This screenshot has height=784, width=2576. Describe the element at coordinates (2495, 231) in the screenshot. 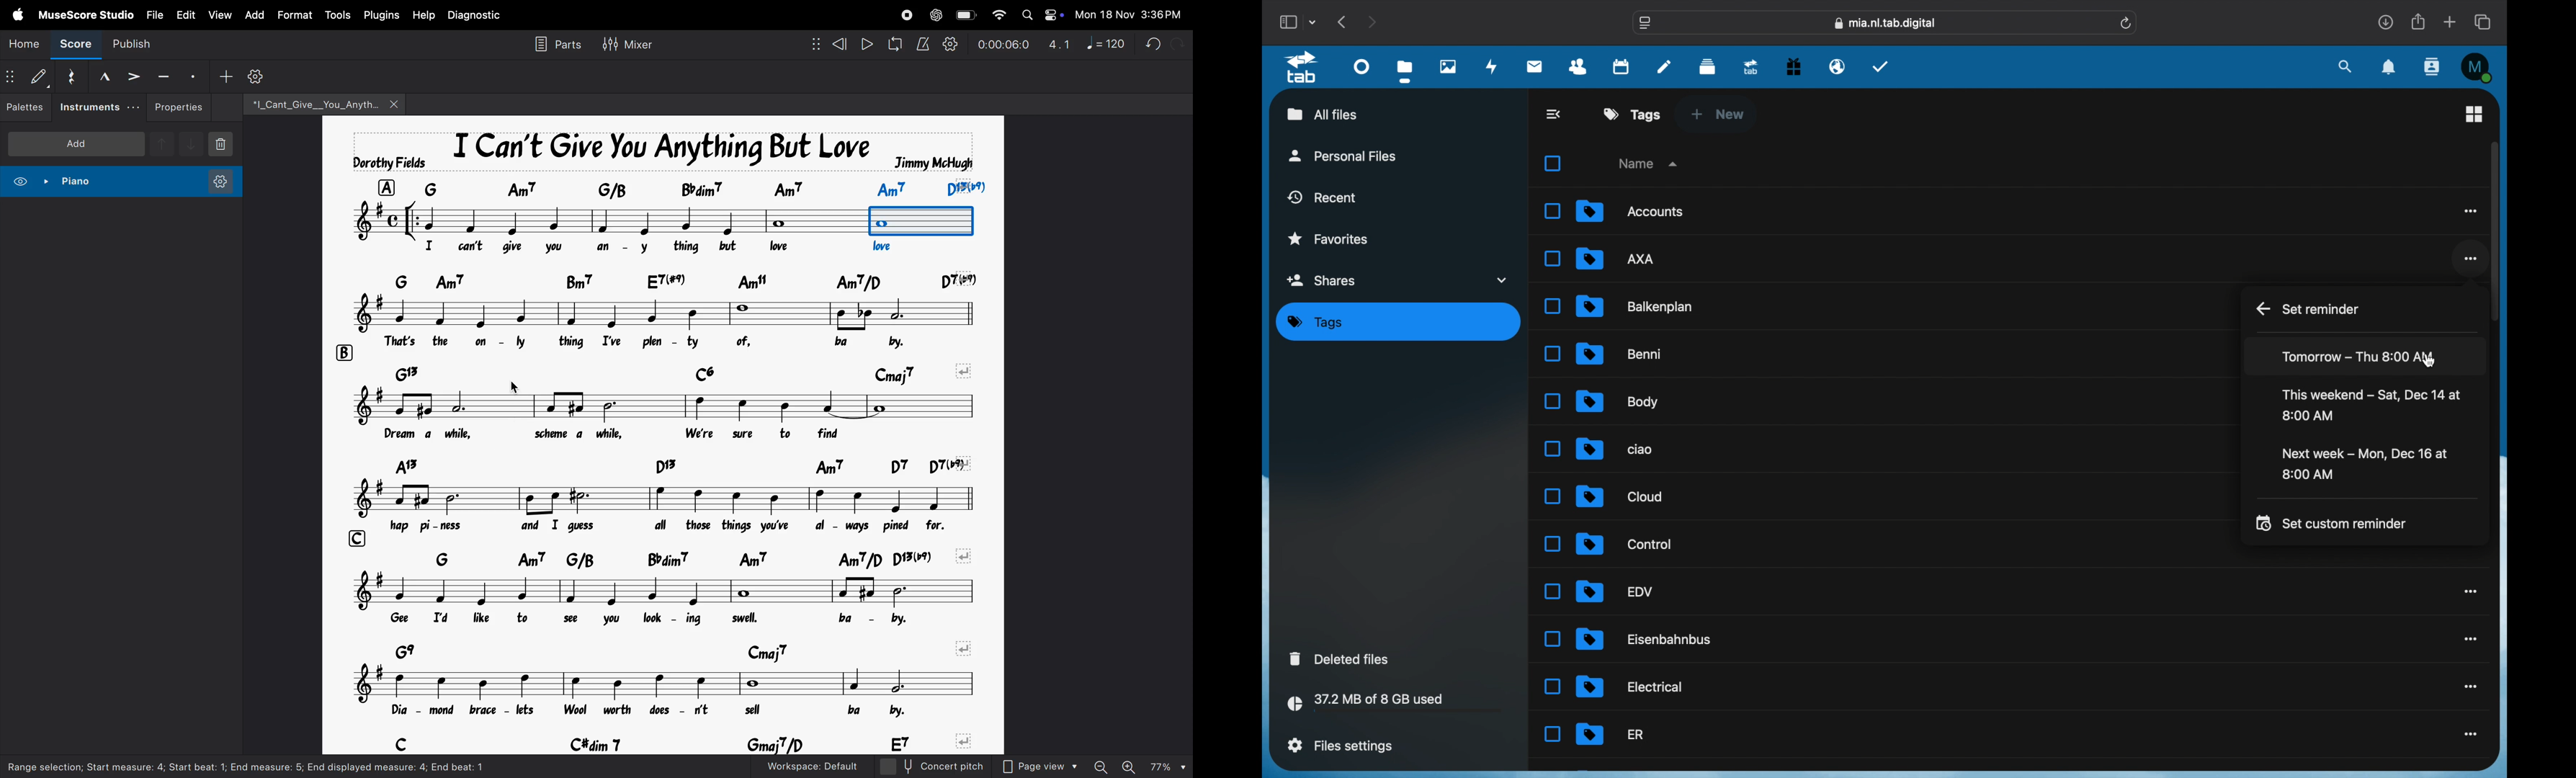

I see `scroll box` at that location.